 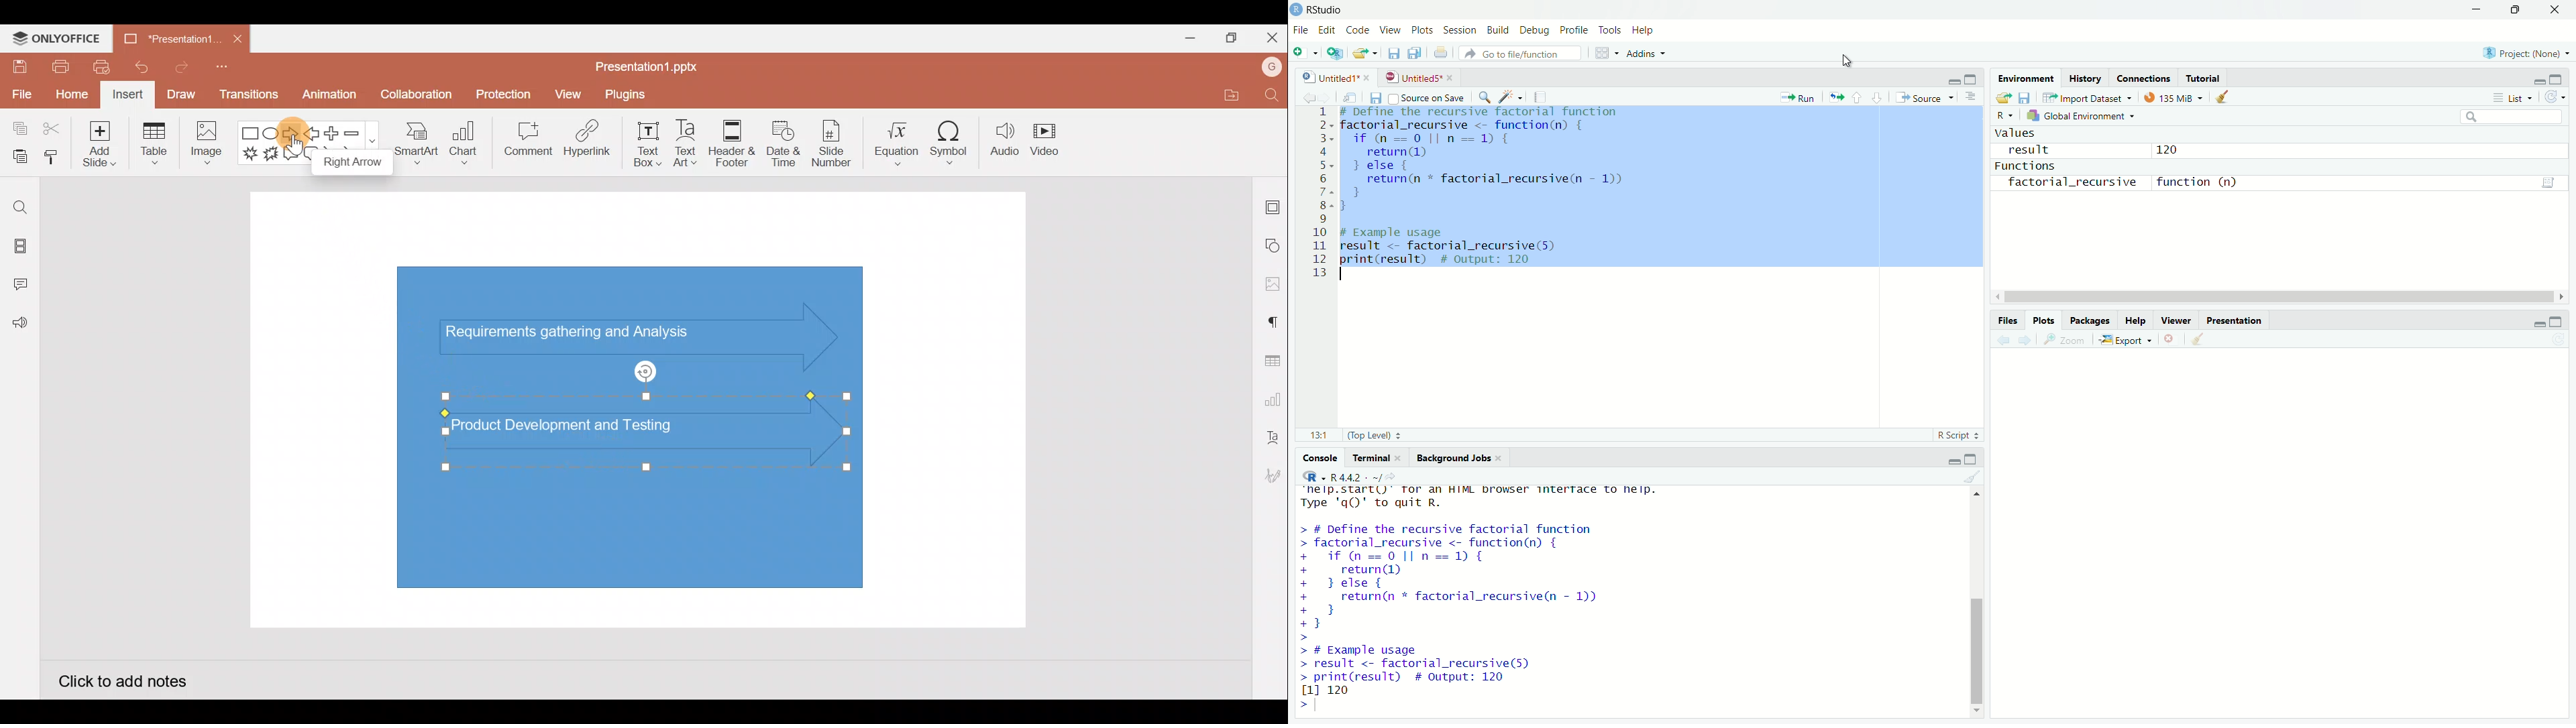 What do you see at coordinates (1543, 96) in the screenshot?
I see `Compile Report (Ctrl + Shift + K)` at bounding box center [1543, 96].